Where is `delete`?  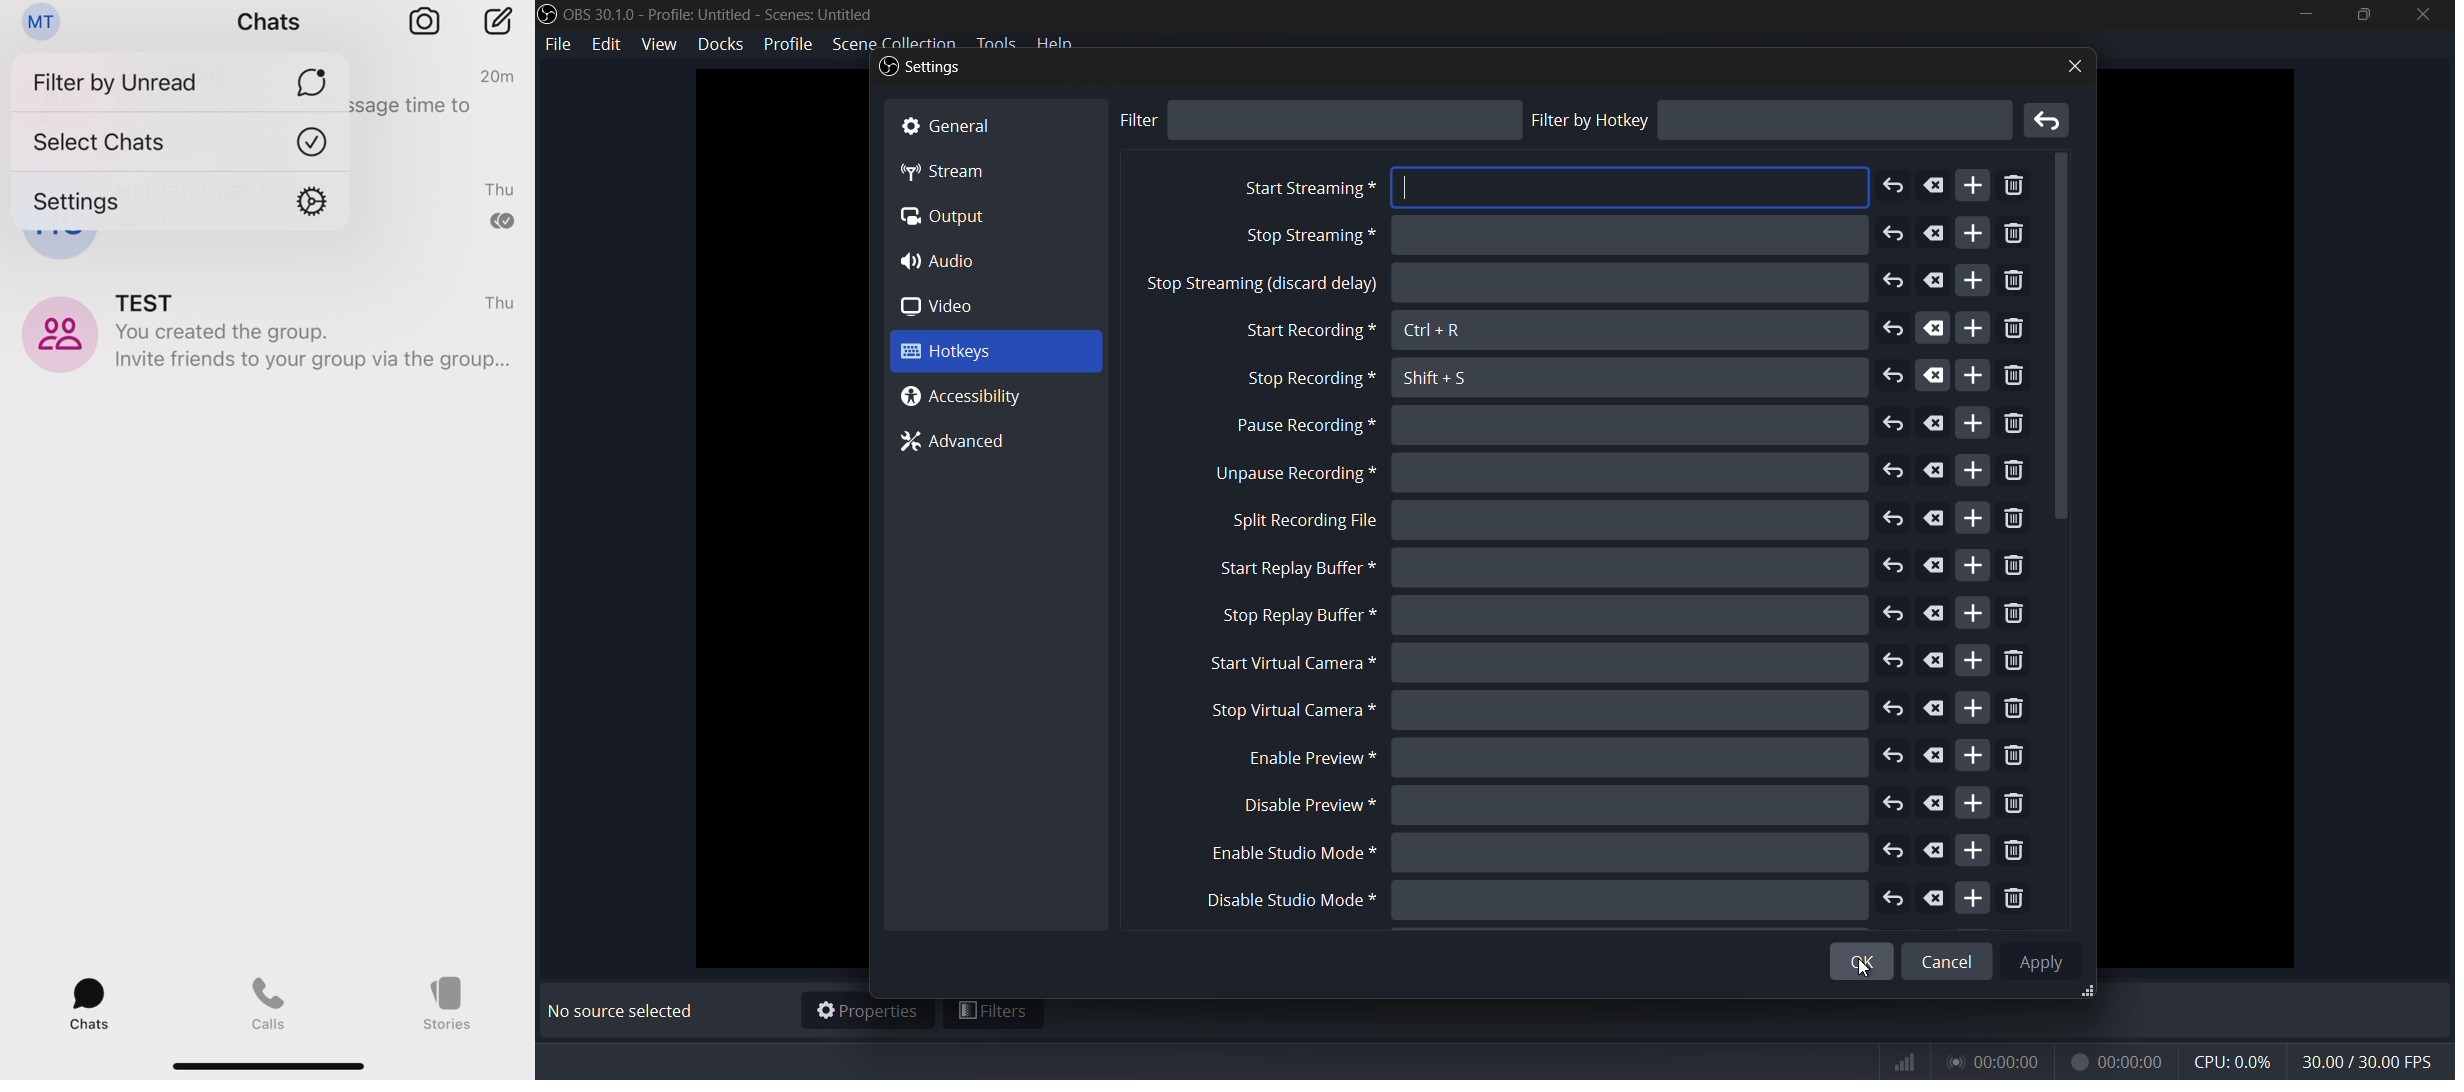
delete is located at coordinates (1936, 615).